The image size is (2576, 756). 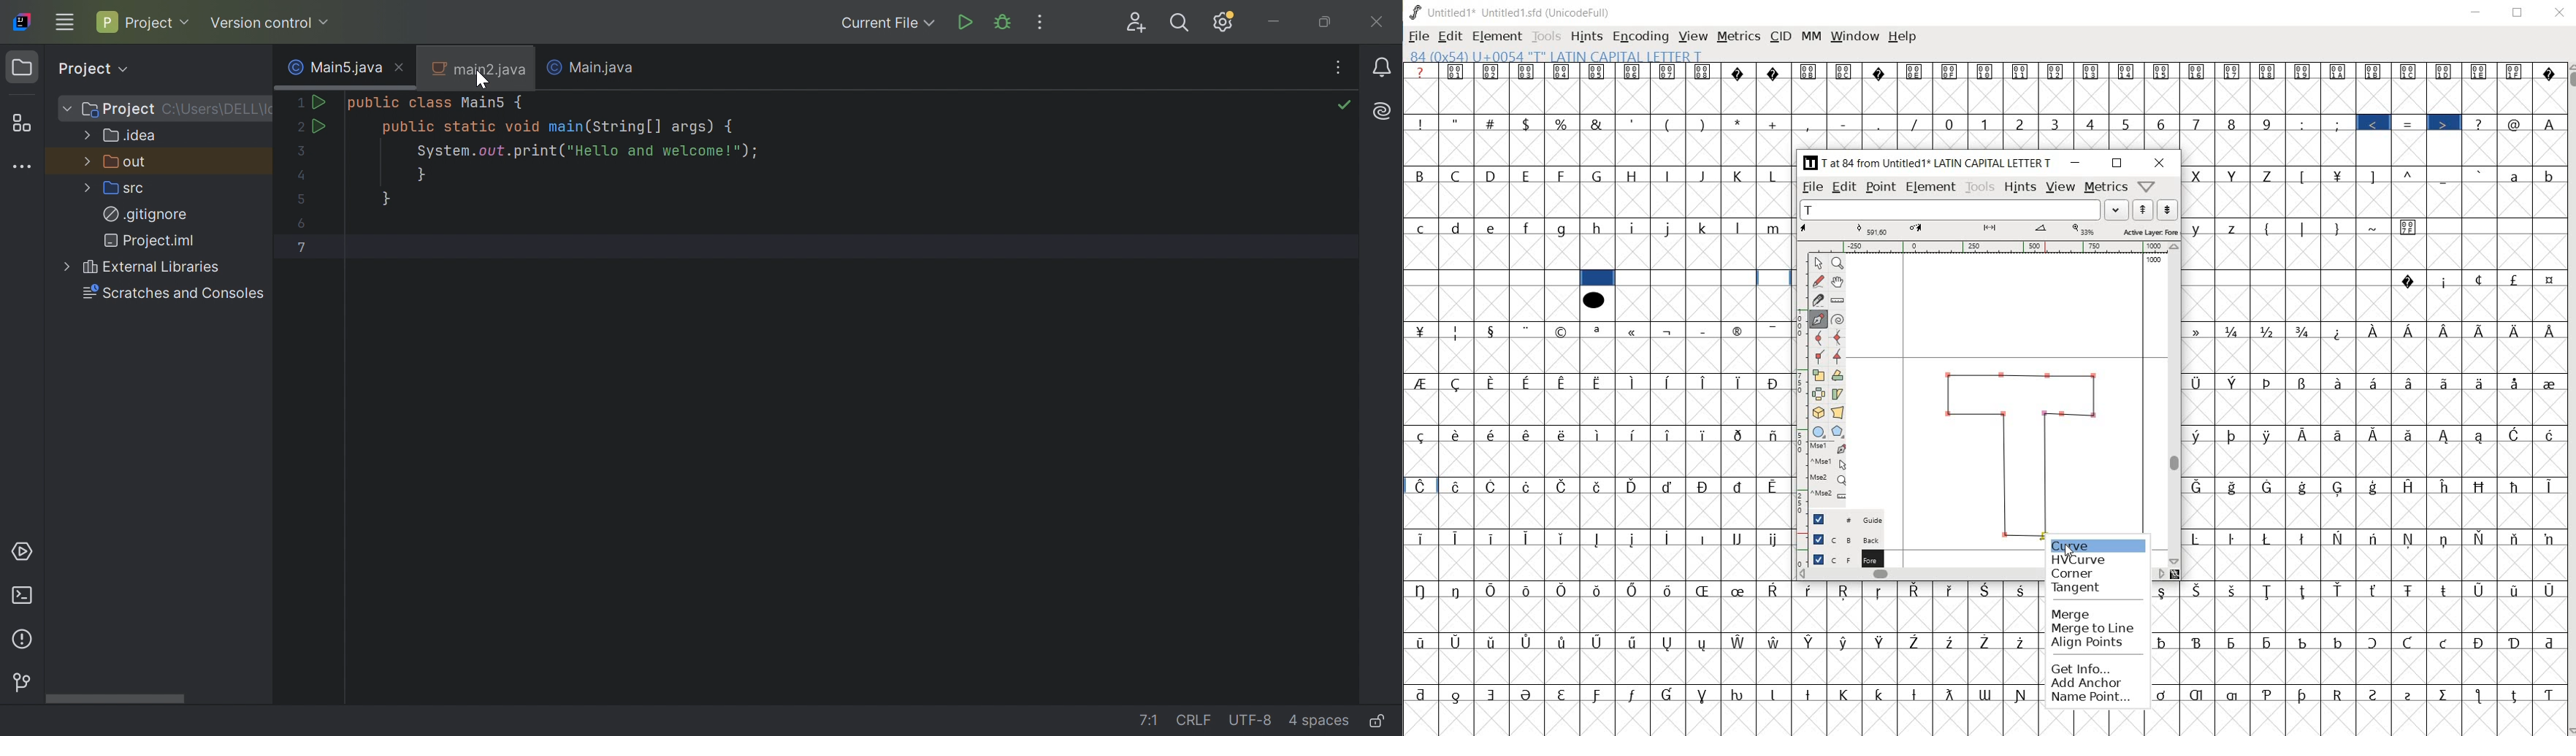 What do you see at coordinates (1527, 694) in the screenshot?
I see `Symbol` at bounding box center [1527, 694].